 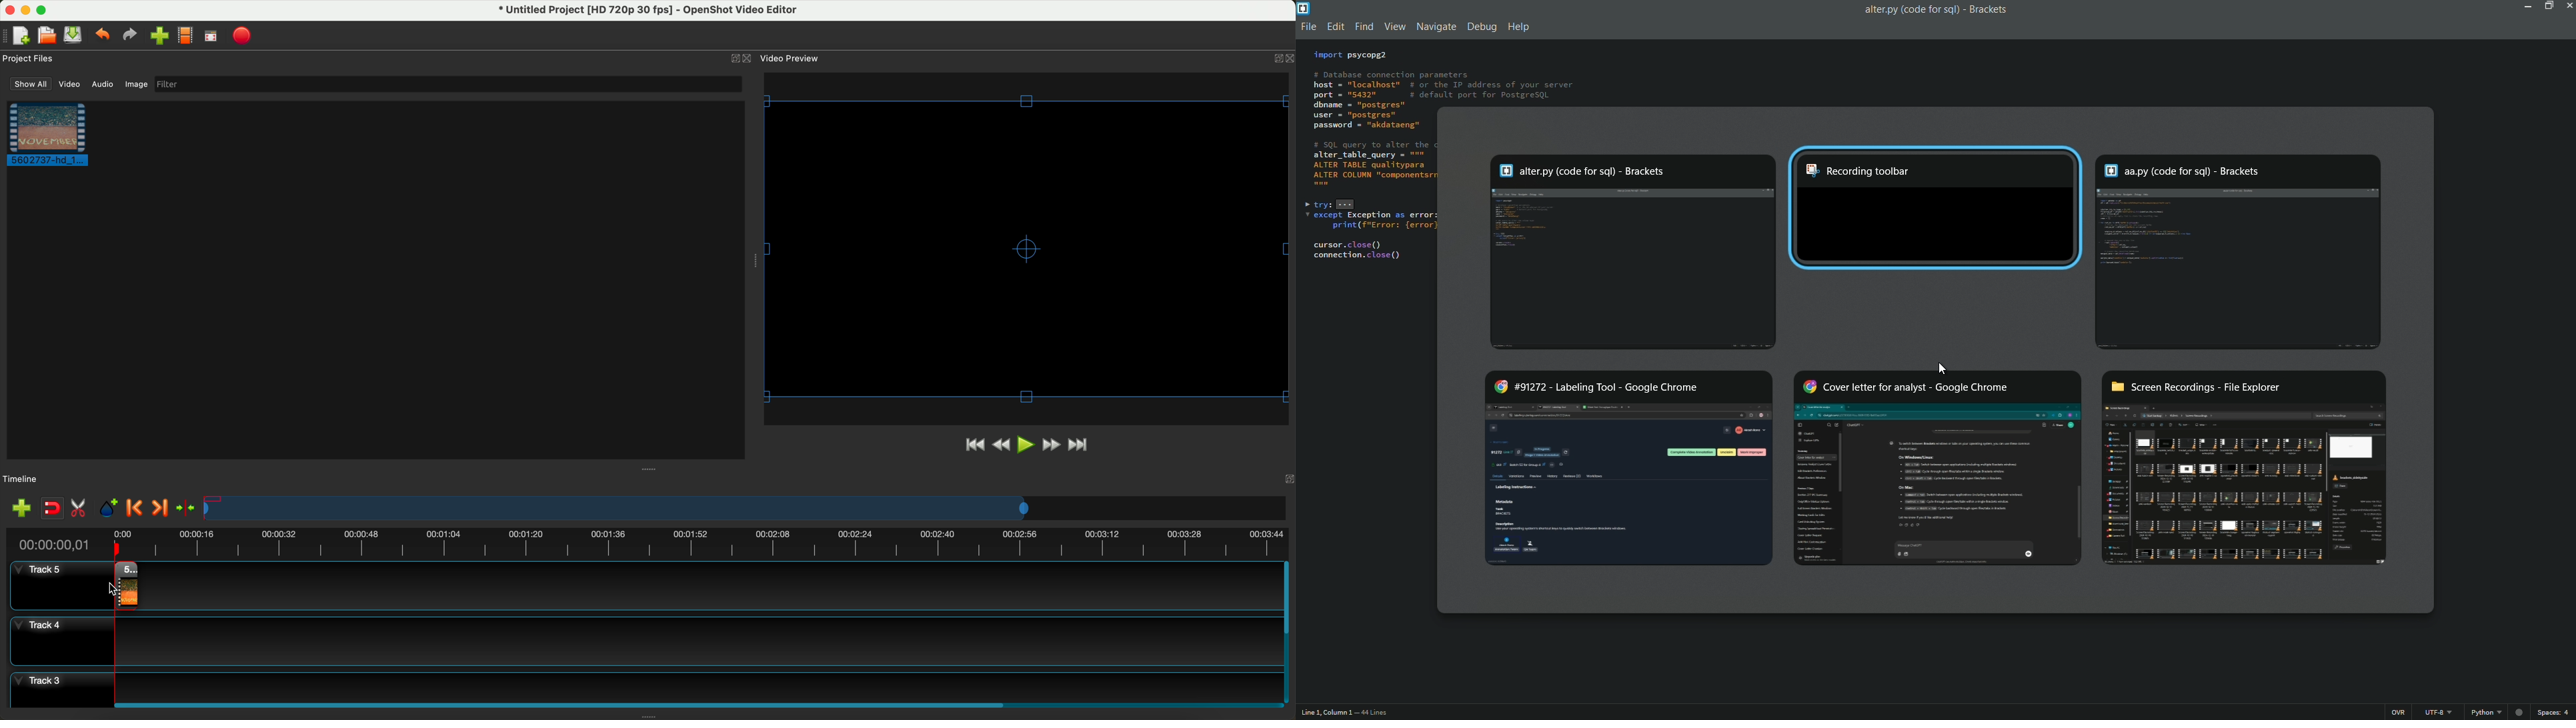 I want to click on screen recording-file explorer window, so click(x=2245, y=469).